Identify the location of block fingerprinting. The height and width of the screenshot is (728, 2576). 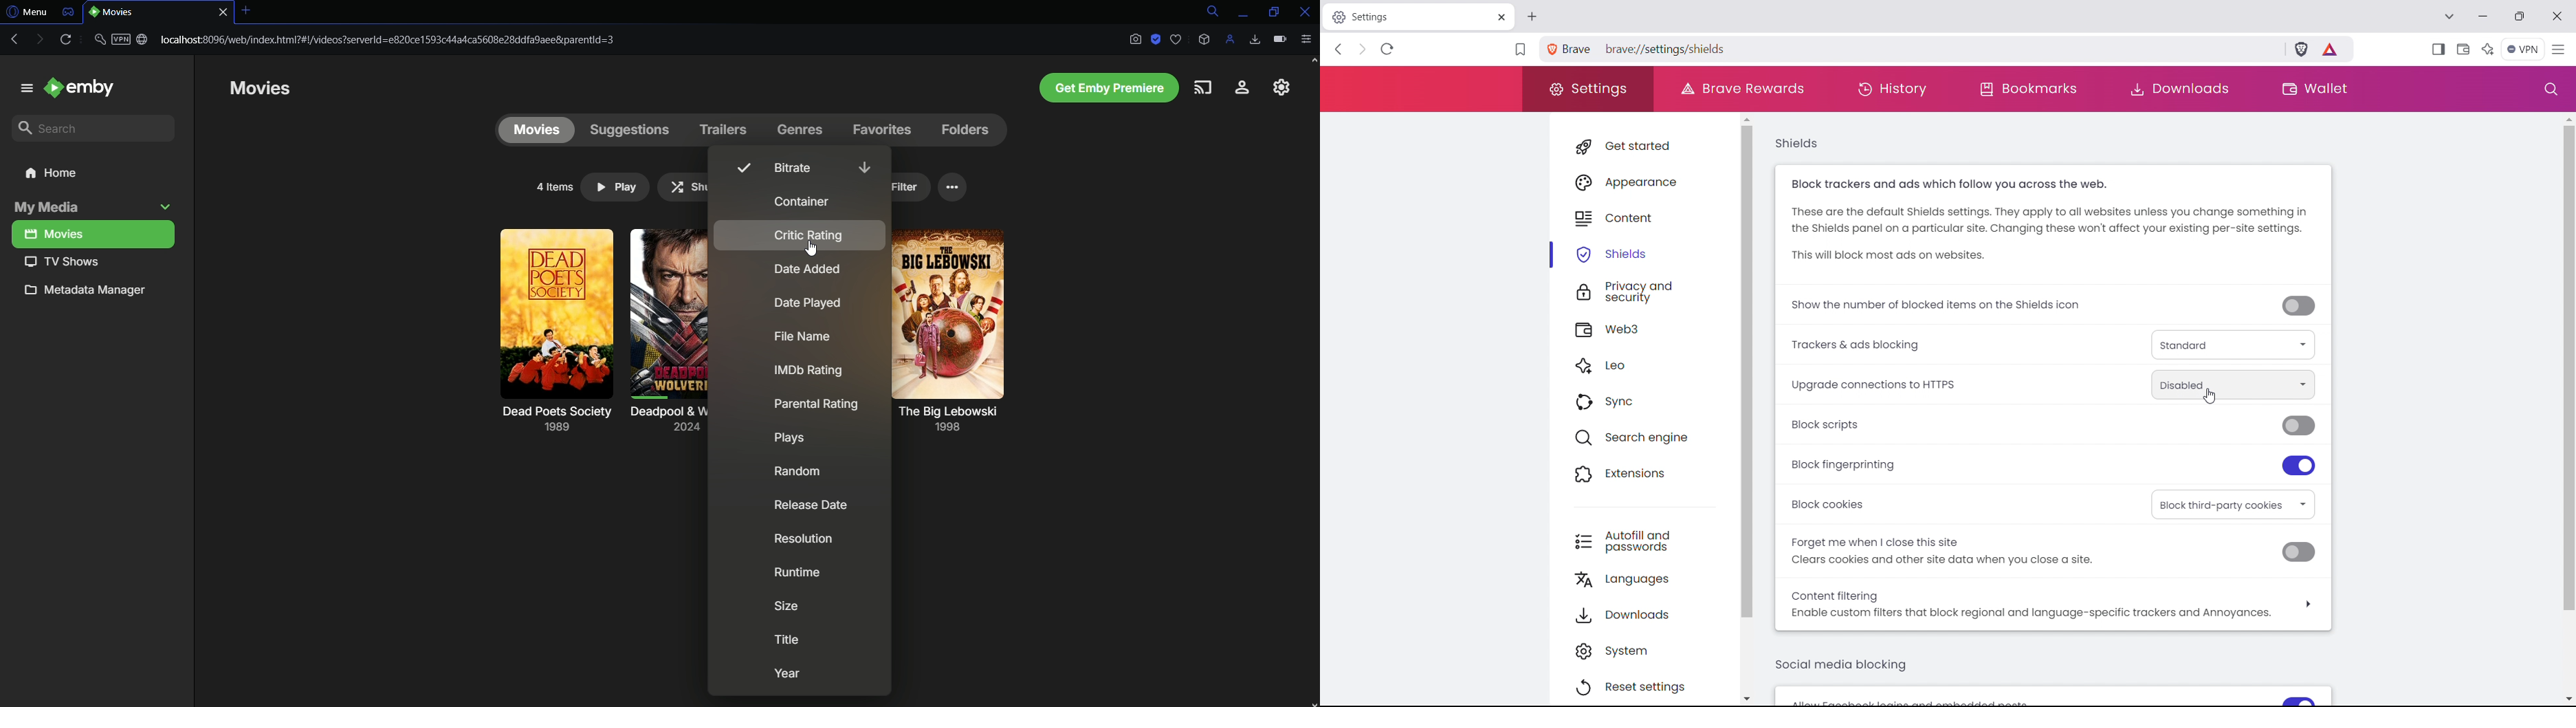
(1851, 465).